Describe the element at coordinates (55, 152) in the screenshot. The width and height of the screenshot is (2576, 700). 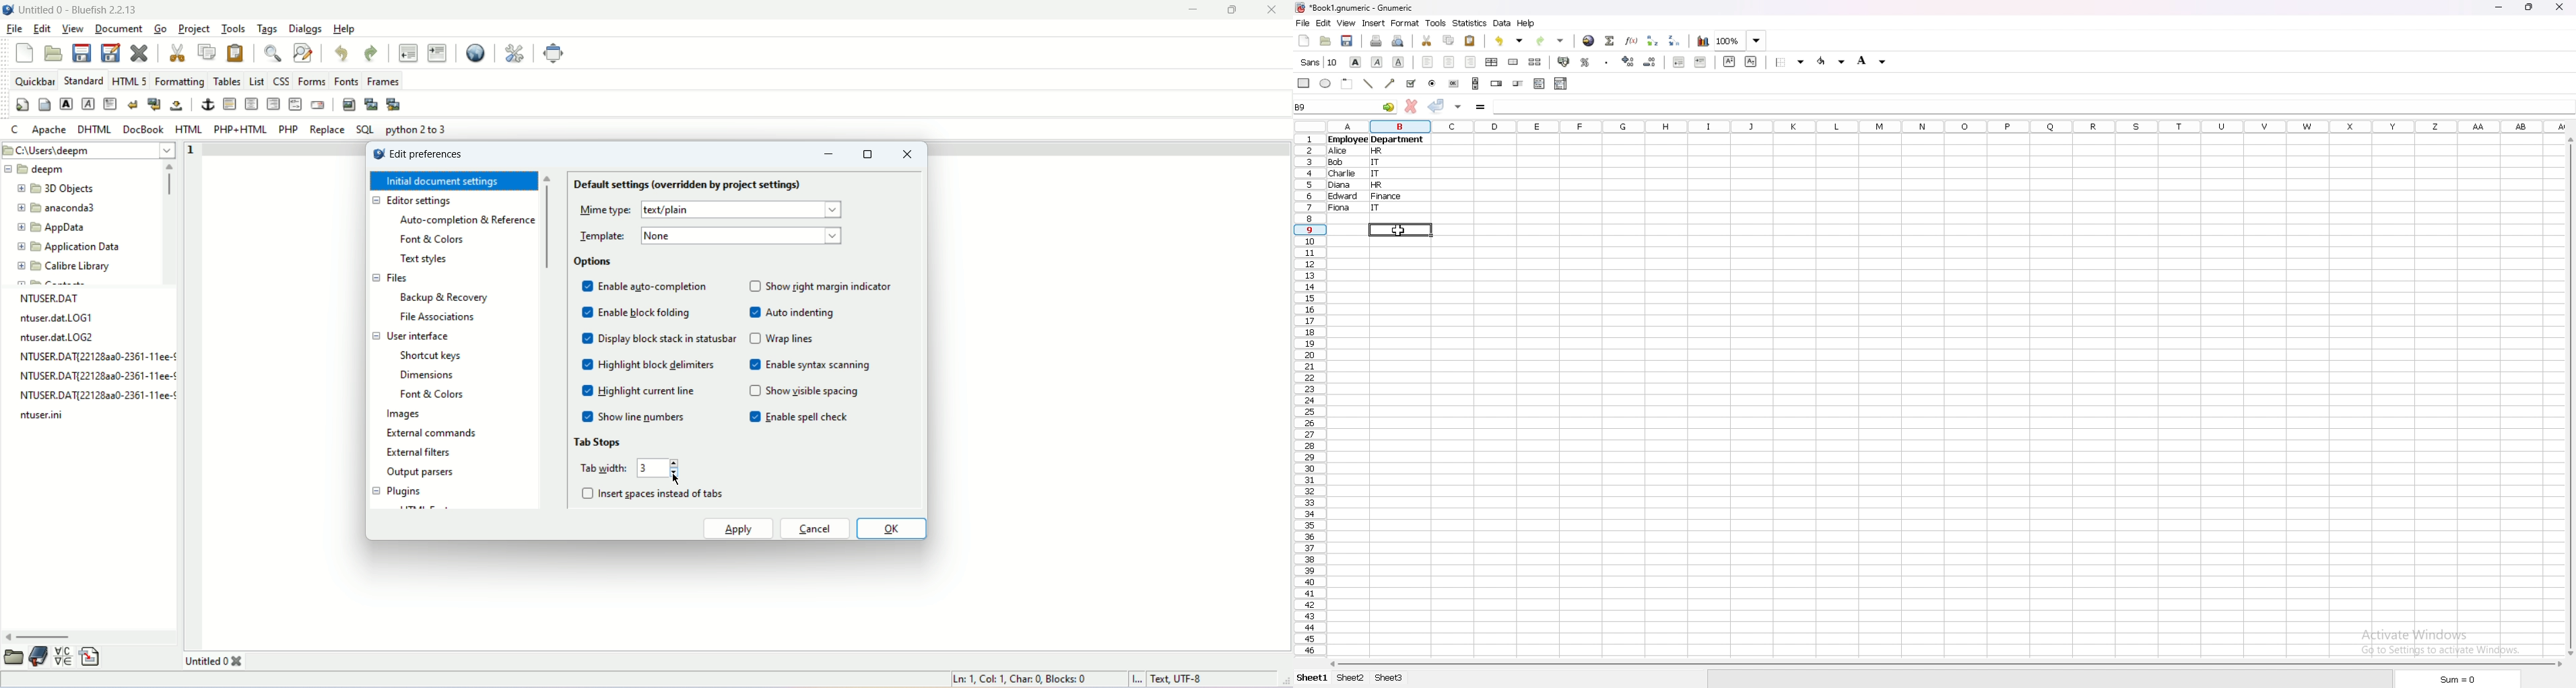
I see ` C\Users\deepm` at that location.